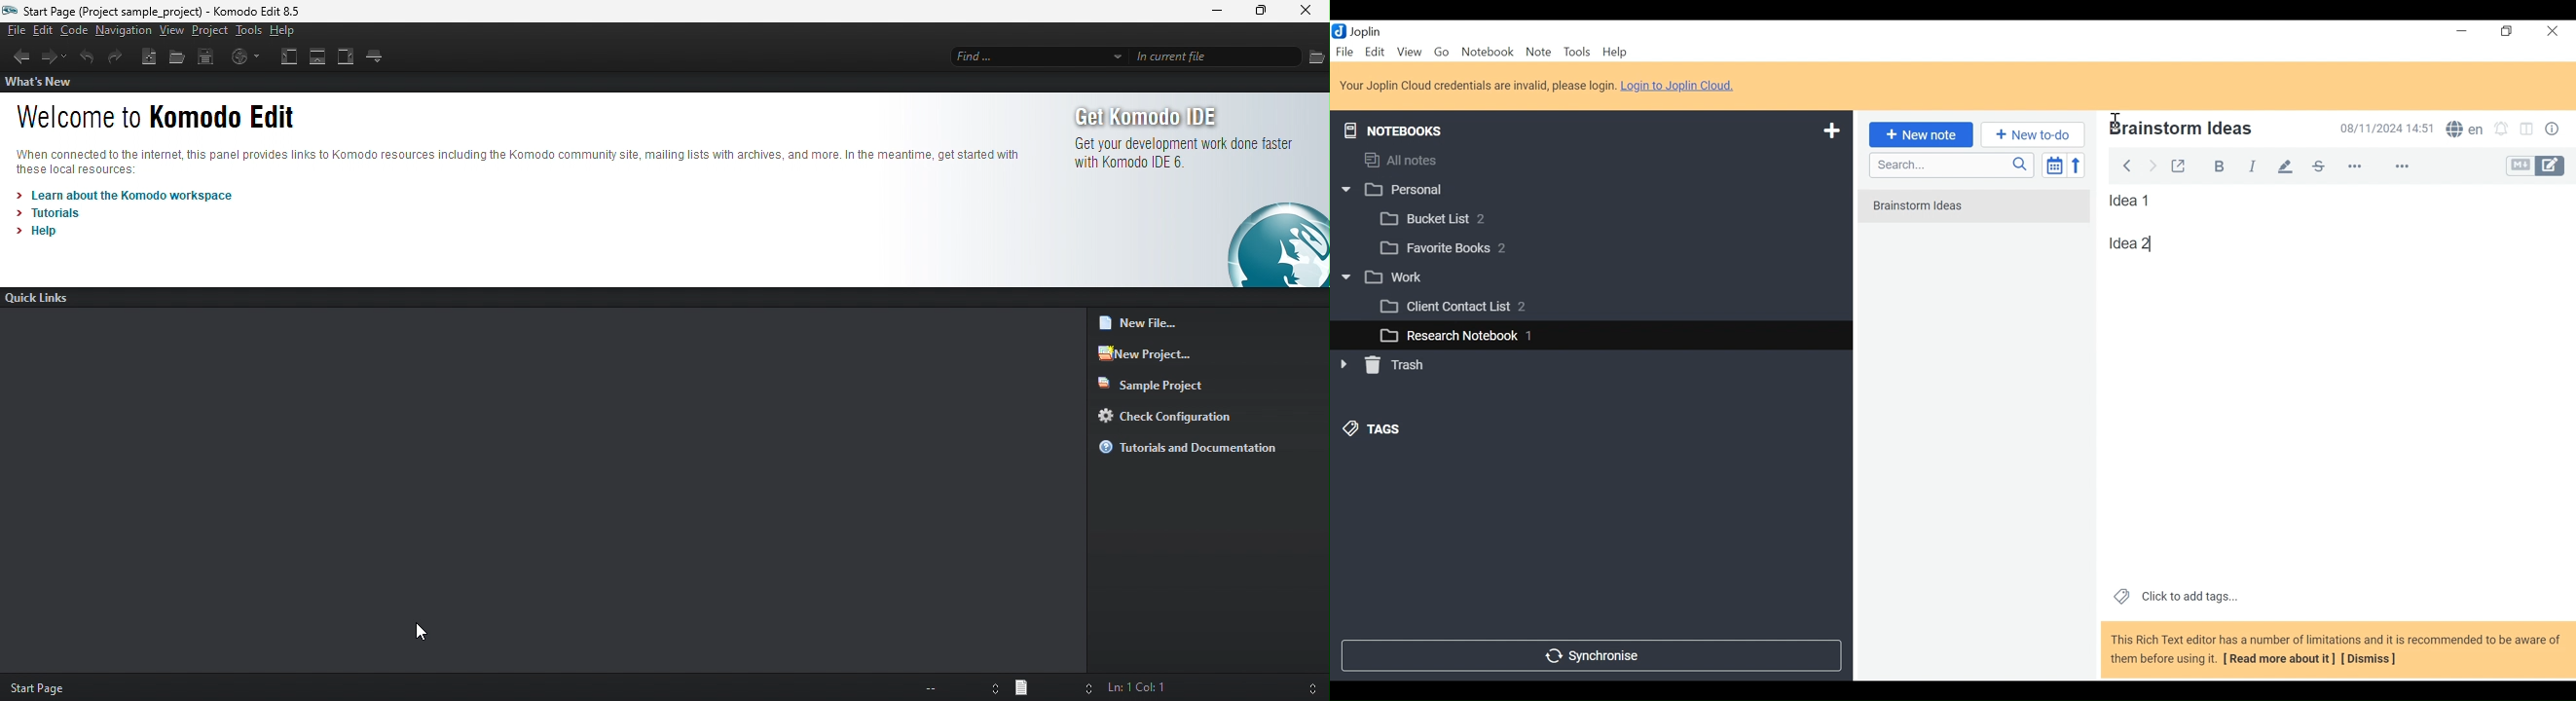  What do you see at coordinates (1472, 310) in the screenshot?
I see `[3 Client Contact List 2` at bounding box center [1472, 310].